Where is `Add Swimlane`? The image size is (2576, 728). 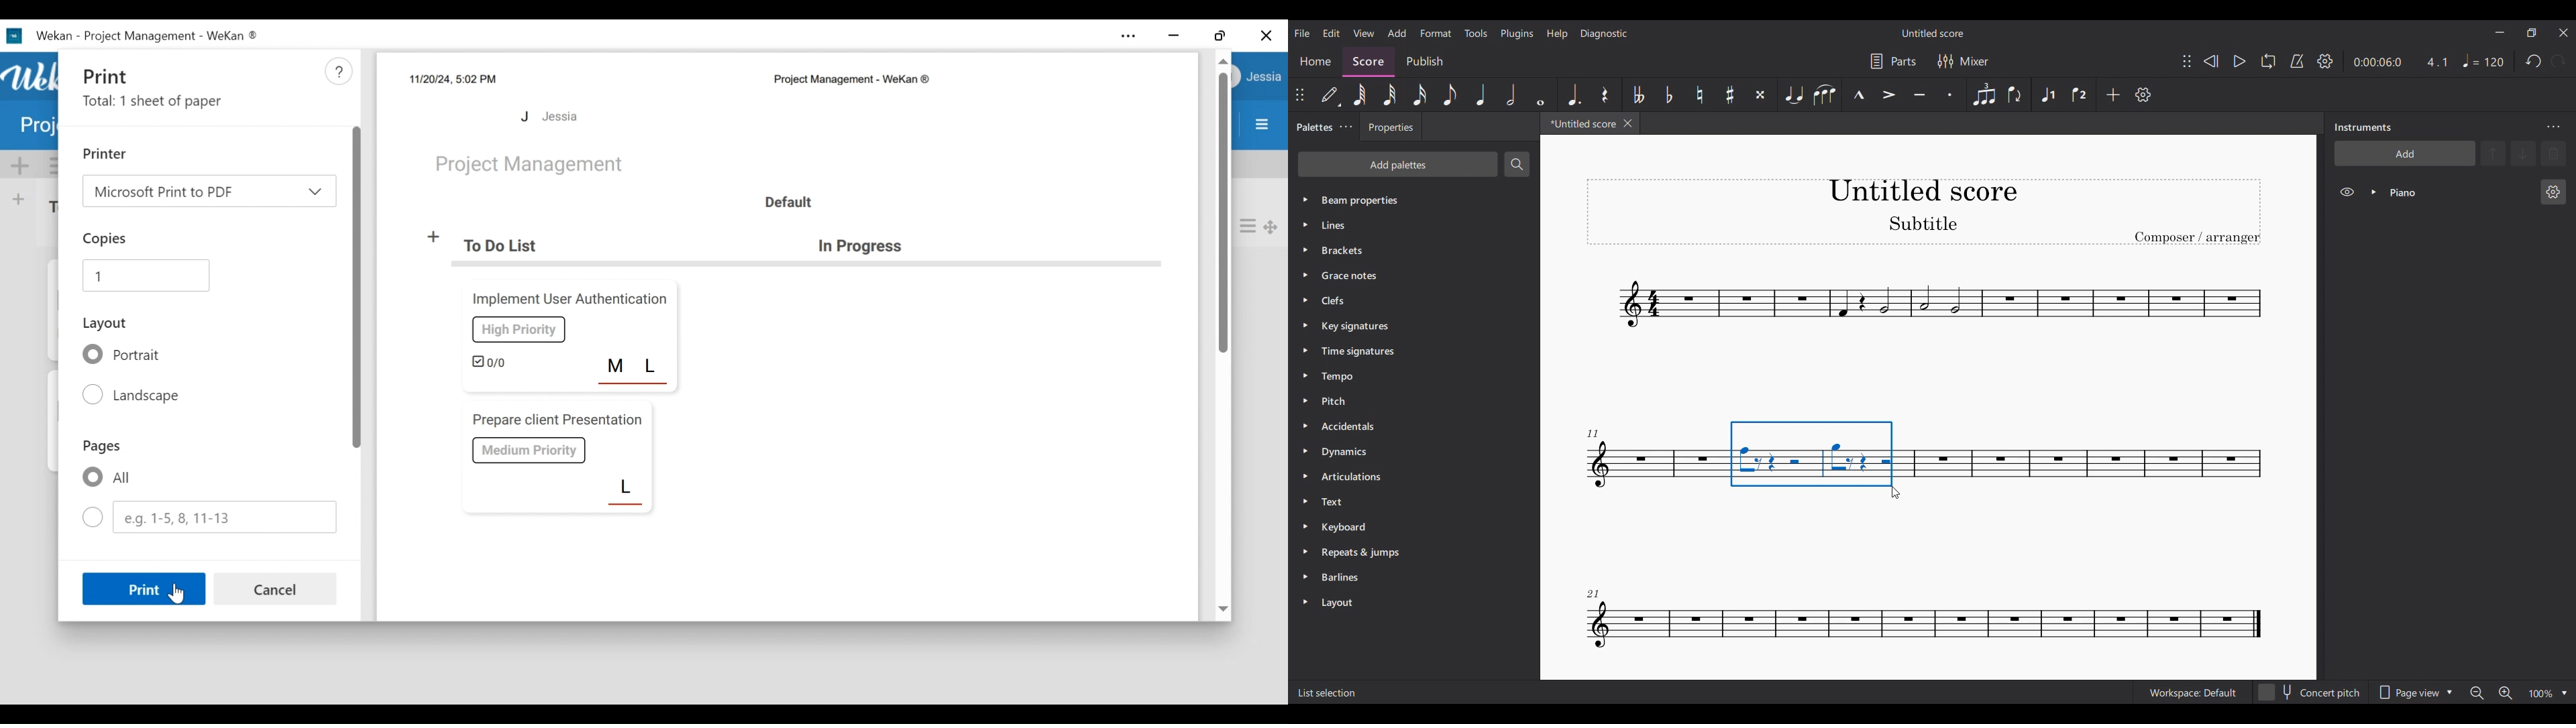 Add Swimlane is located at coordinates (21, 166).